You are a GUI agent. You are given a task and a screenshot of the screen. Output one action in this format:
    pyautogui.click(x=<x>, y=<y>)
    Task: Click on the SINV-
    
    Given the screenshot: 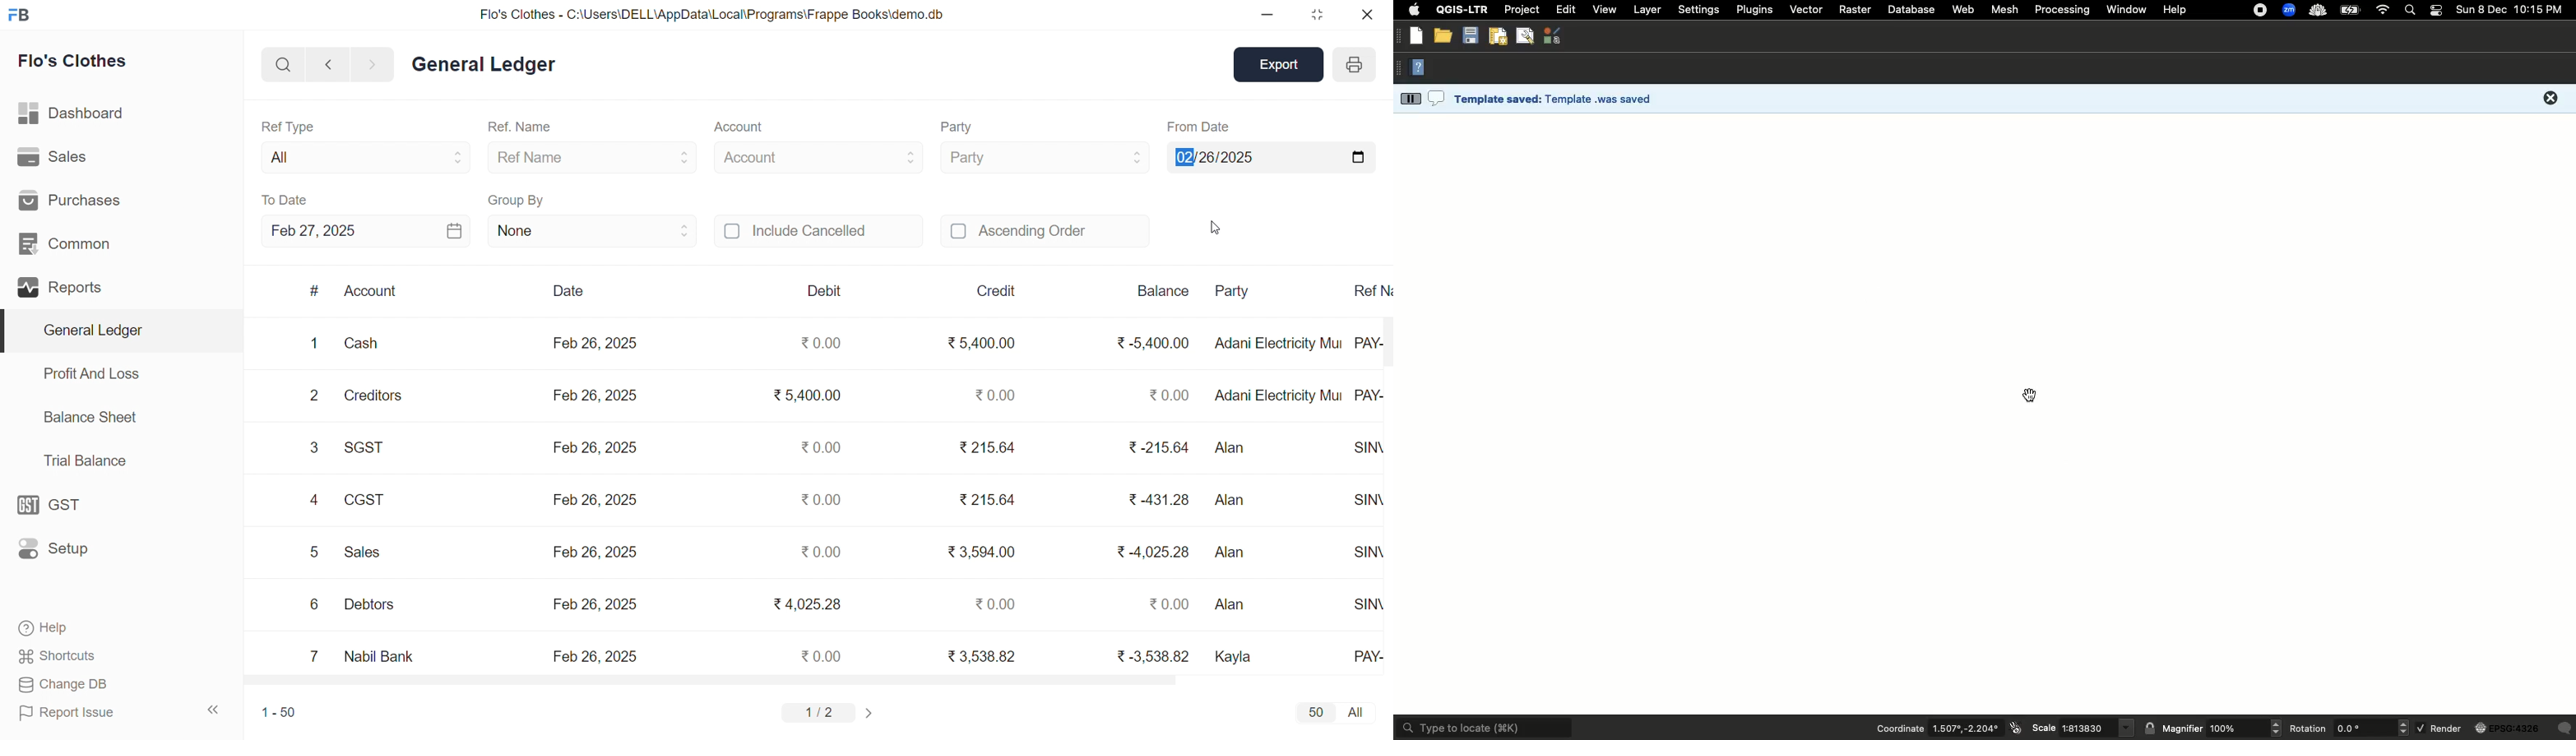 What is the action you would take?
    pyautogui.click(x=1364, y=551)
    